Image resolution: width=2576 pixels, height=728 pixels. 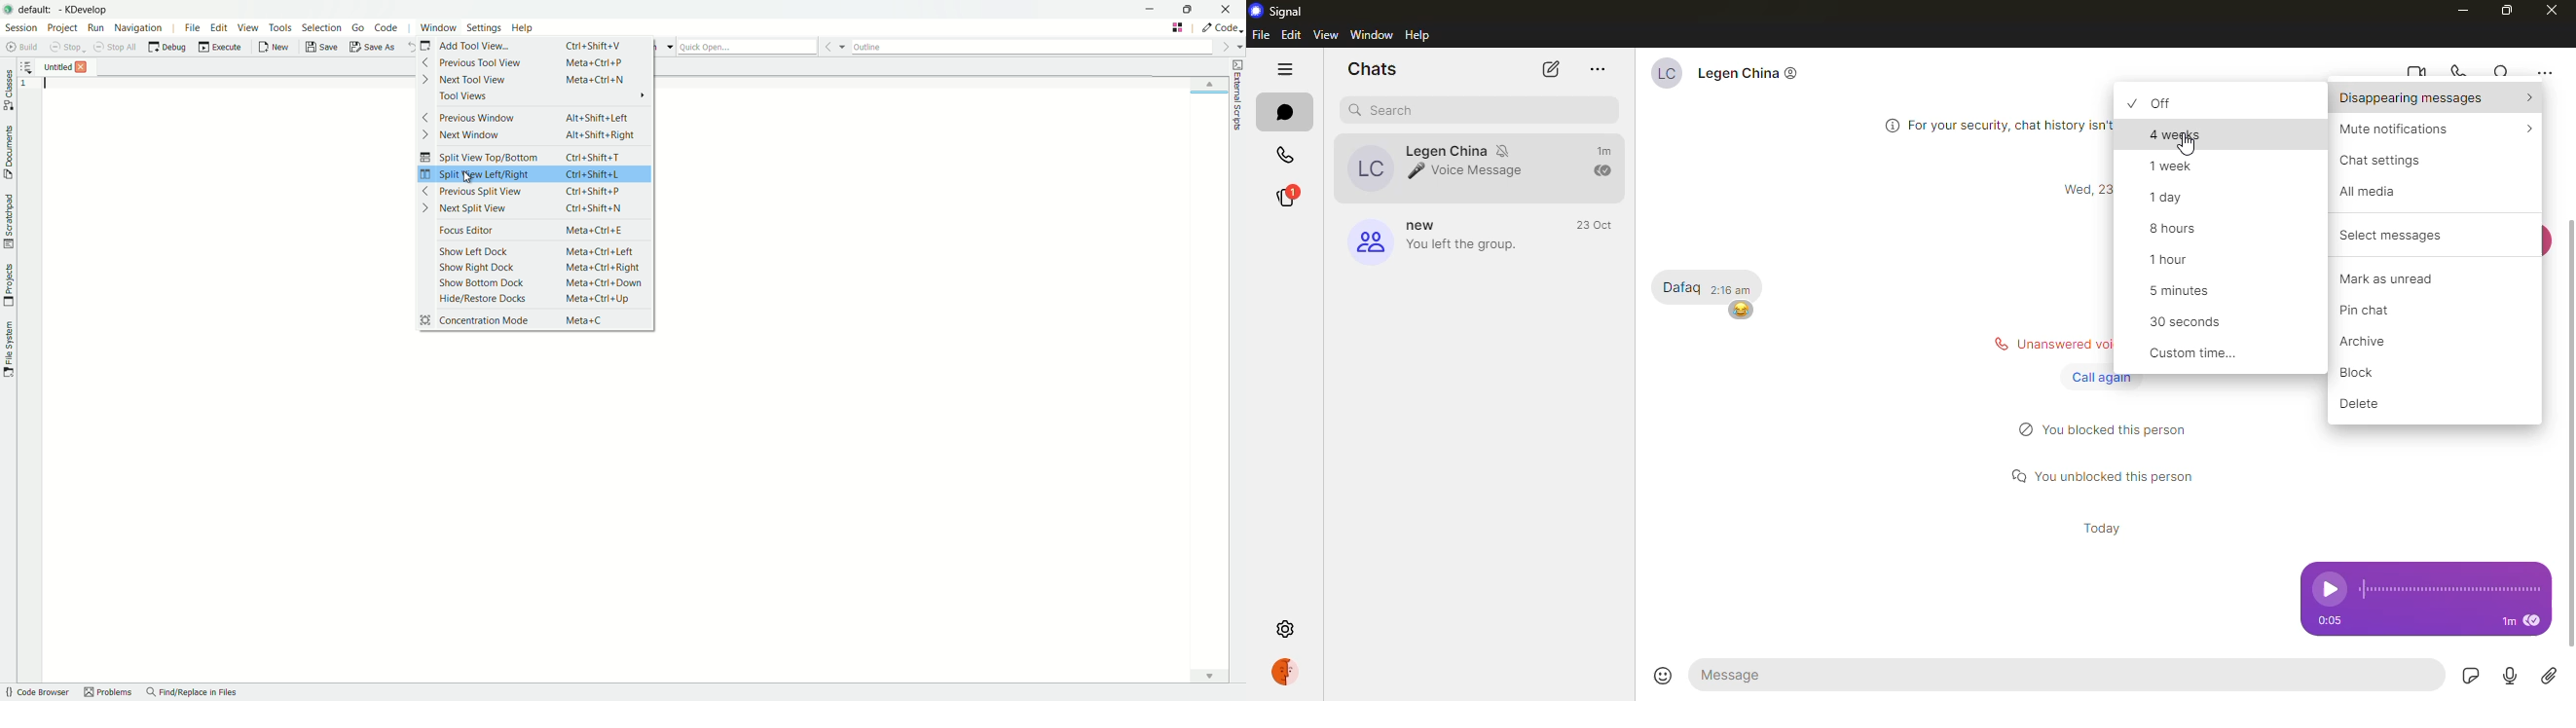 What do you see at coordinates (2186, 147) in the screenshot?
I see `cursor` at bounding box center [2186, 147].